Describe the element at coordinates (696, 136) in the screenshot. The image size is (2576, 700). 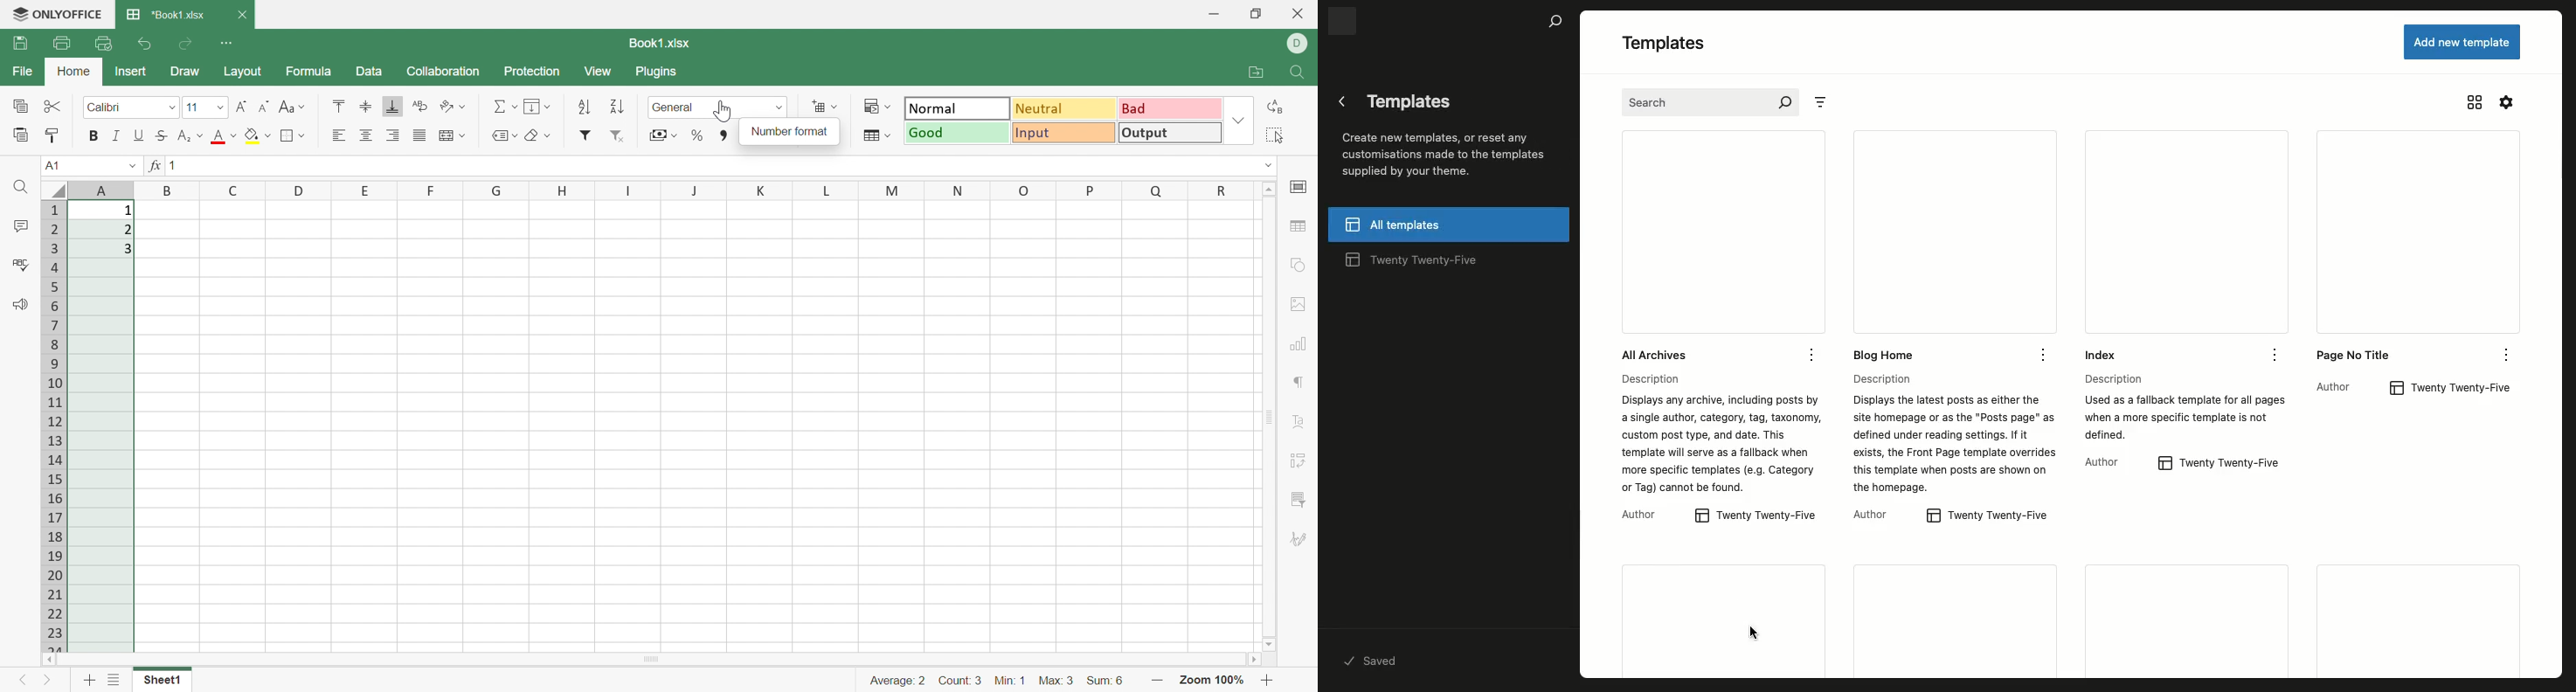
I see `Percent style` at that location.